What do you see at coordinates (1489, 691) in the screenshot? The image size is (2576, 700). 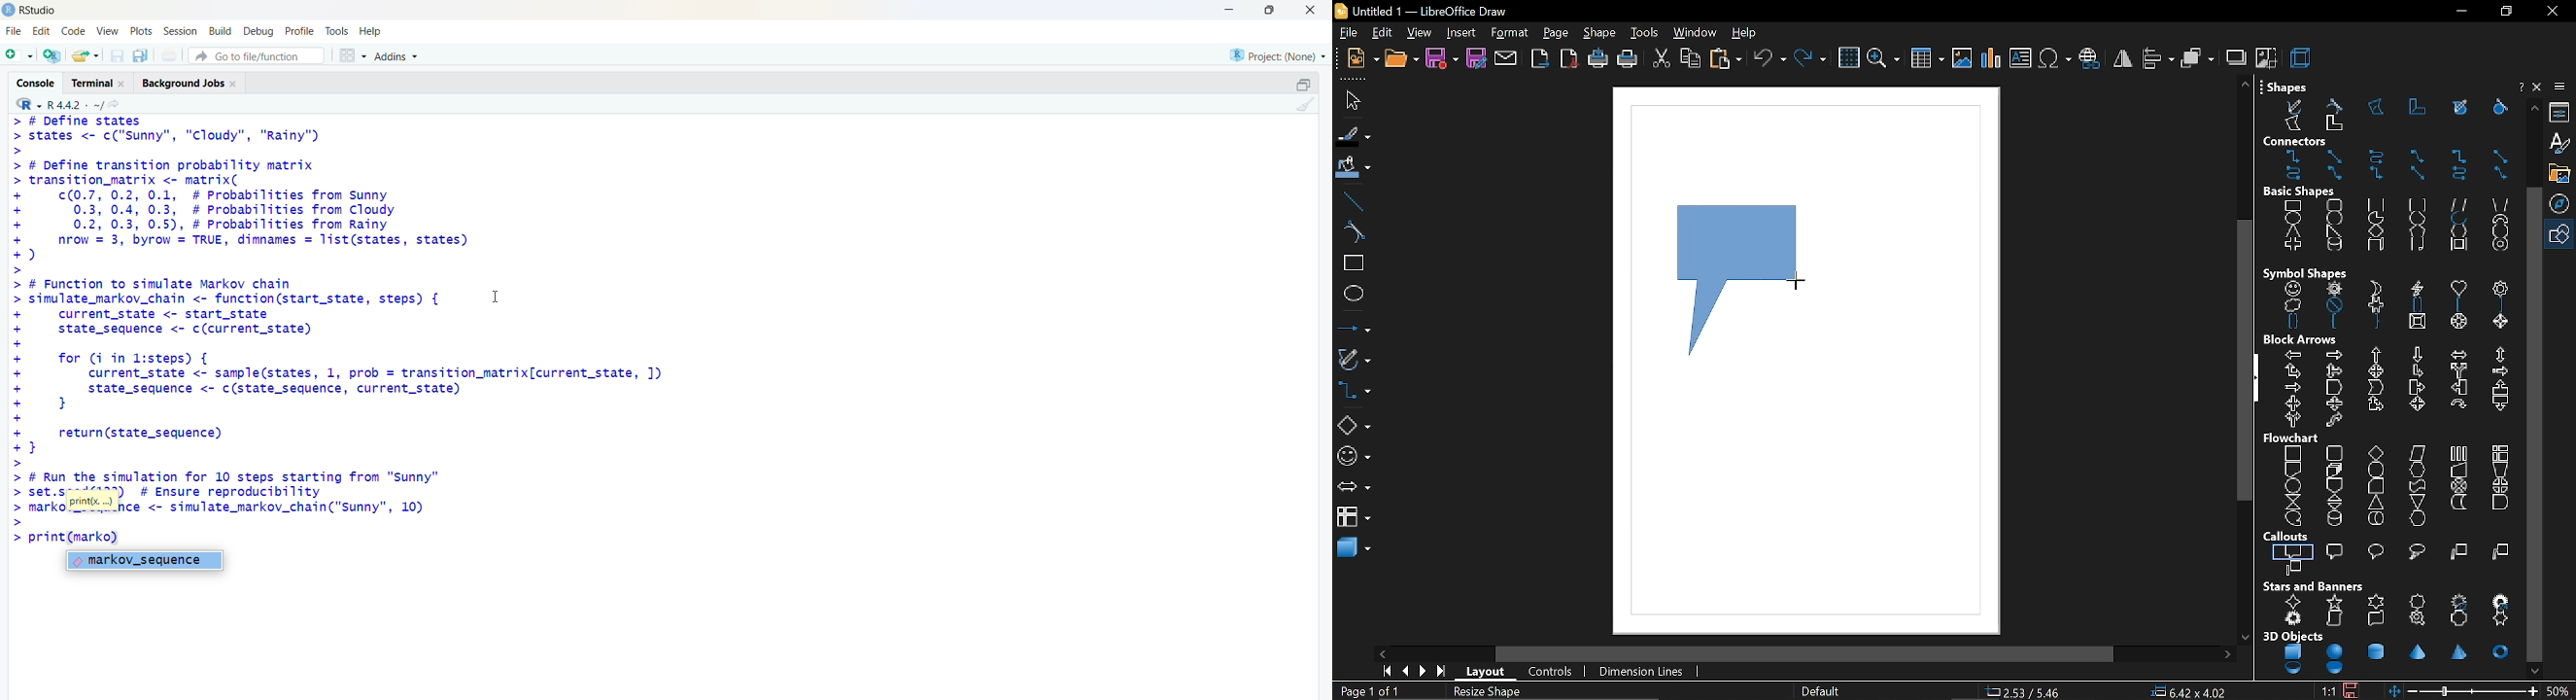 I see `resize shape` at bounding box center [1489, 691].